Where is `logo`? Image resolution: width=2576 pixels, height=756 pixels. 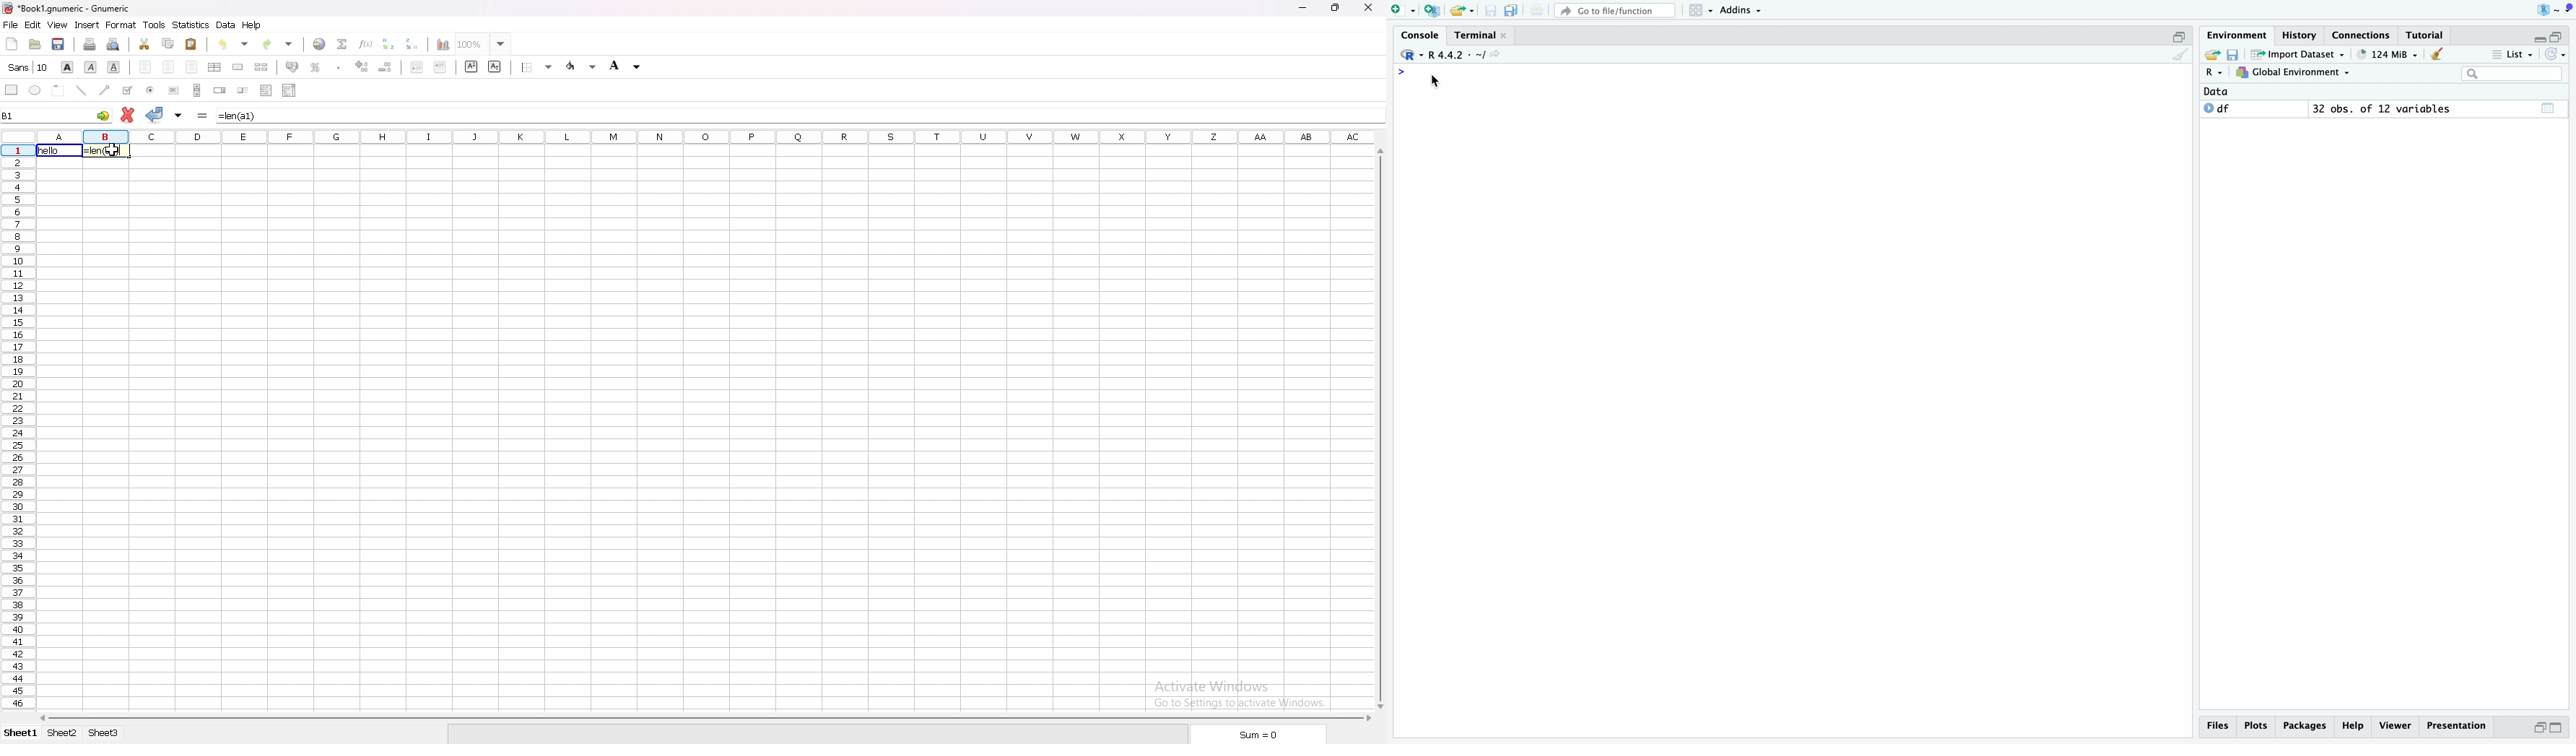
logo is located at coordinates (2555, 10).